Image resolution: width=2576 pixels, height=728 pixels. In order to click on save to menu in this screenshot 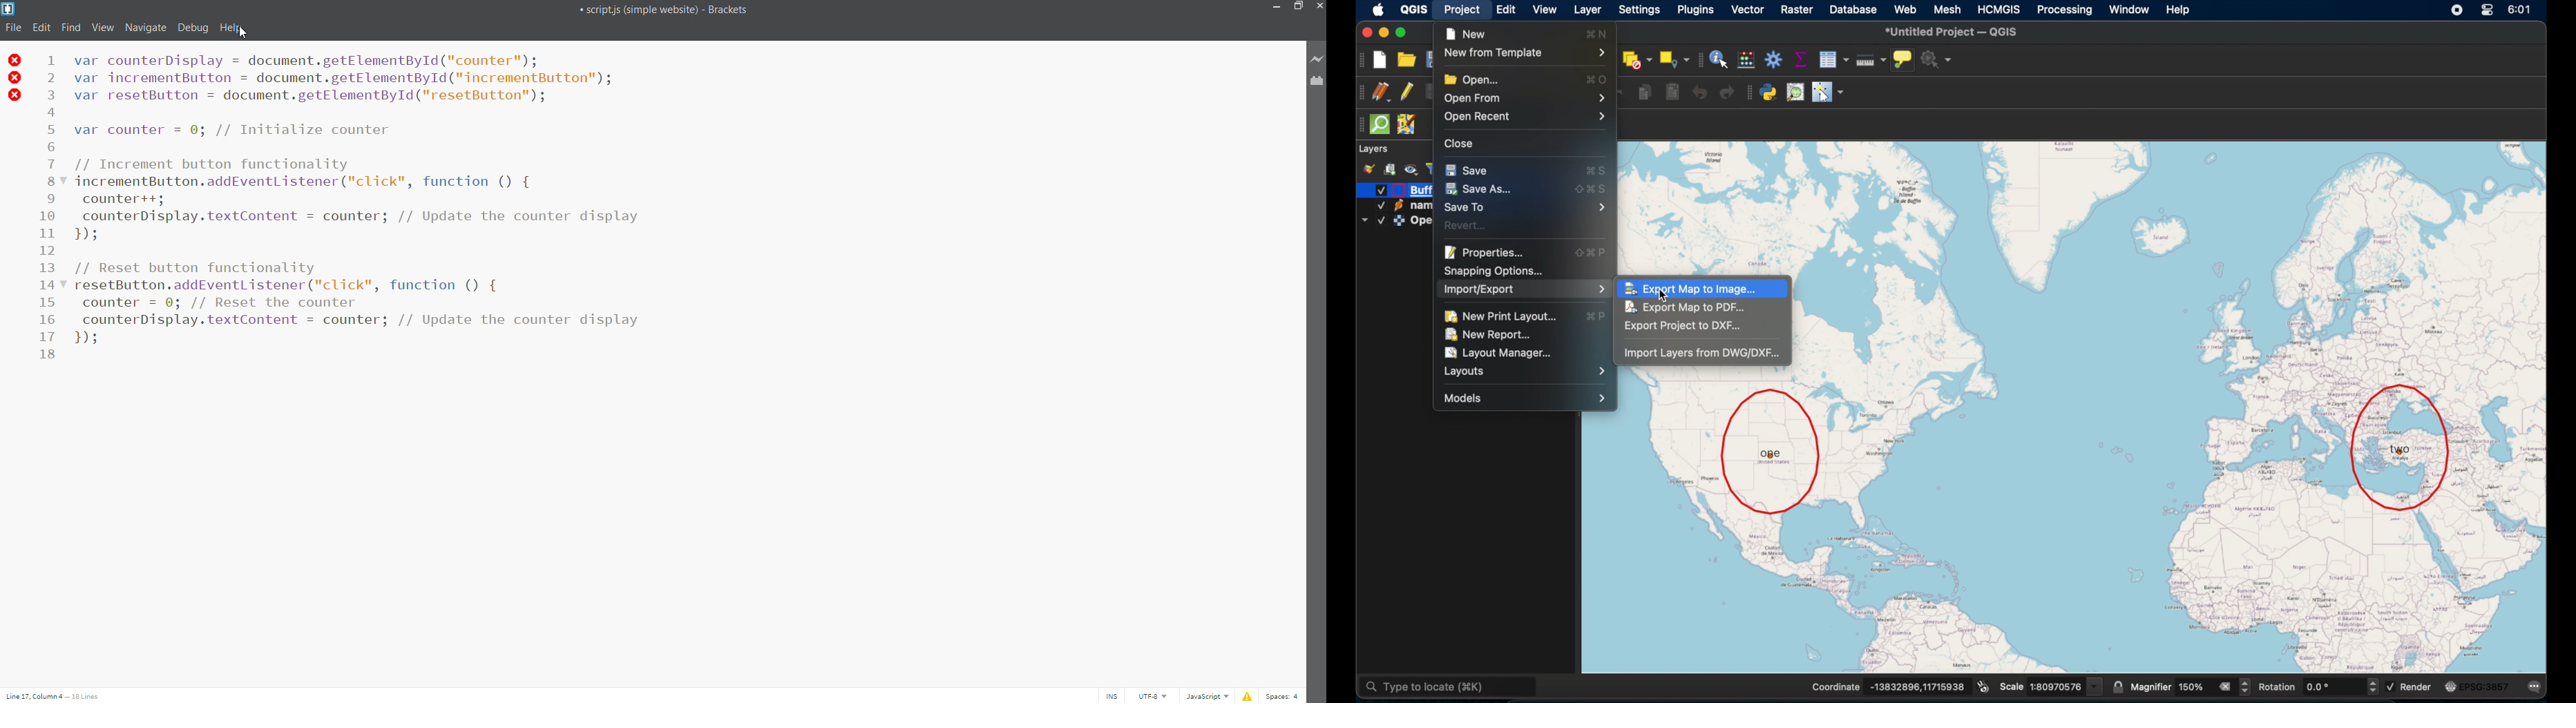, I will do `click(1530, 208)`.